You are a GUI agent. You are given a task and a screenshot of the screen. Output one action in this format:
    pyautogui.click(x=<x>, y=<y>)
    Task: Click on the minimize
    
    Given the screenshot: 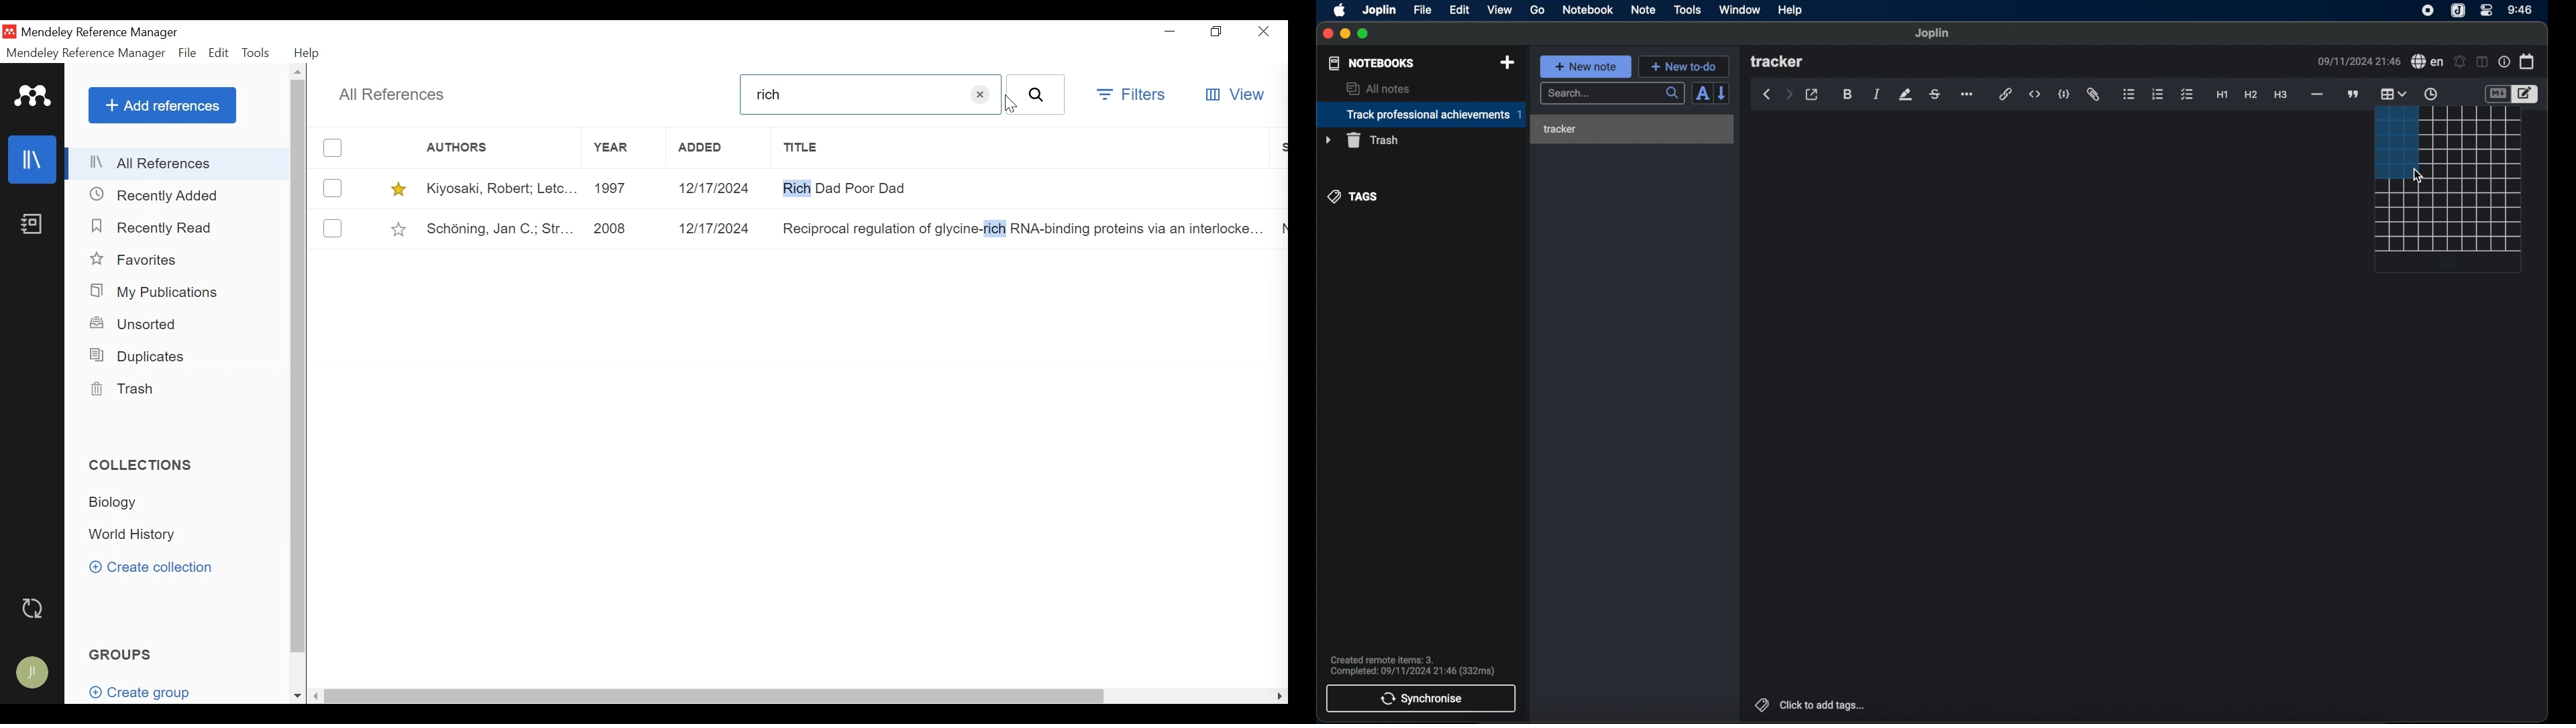 What is the action you would take?
    pyautogui.click(x=1346, y=34)
    